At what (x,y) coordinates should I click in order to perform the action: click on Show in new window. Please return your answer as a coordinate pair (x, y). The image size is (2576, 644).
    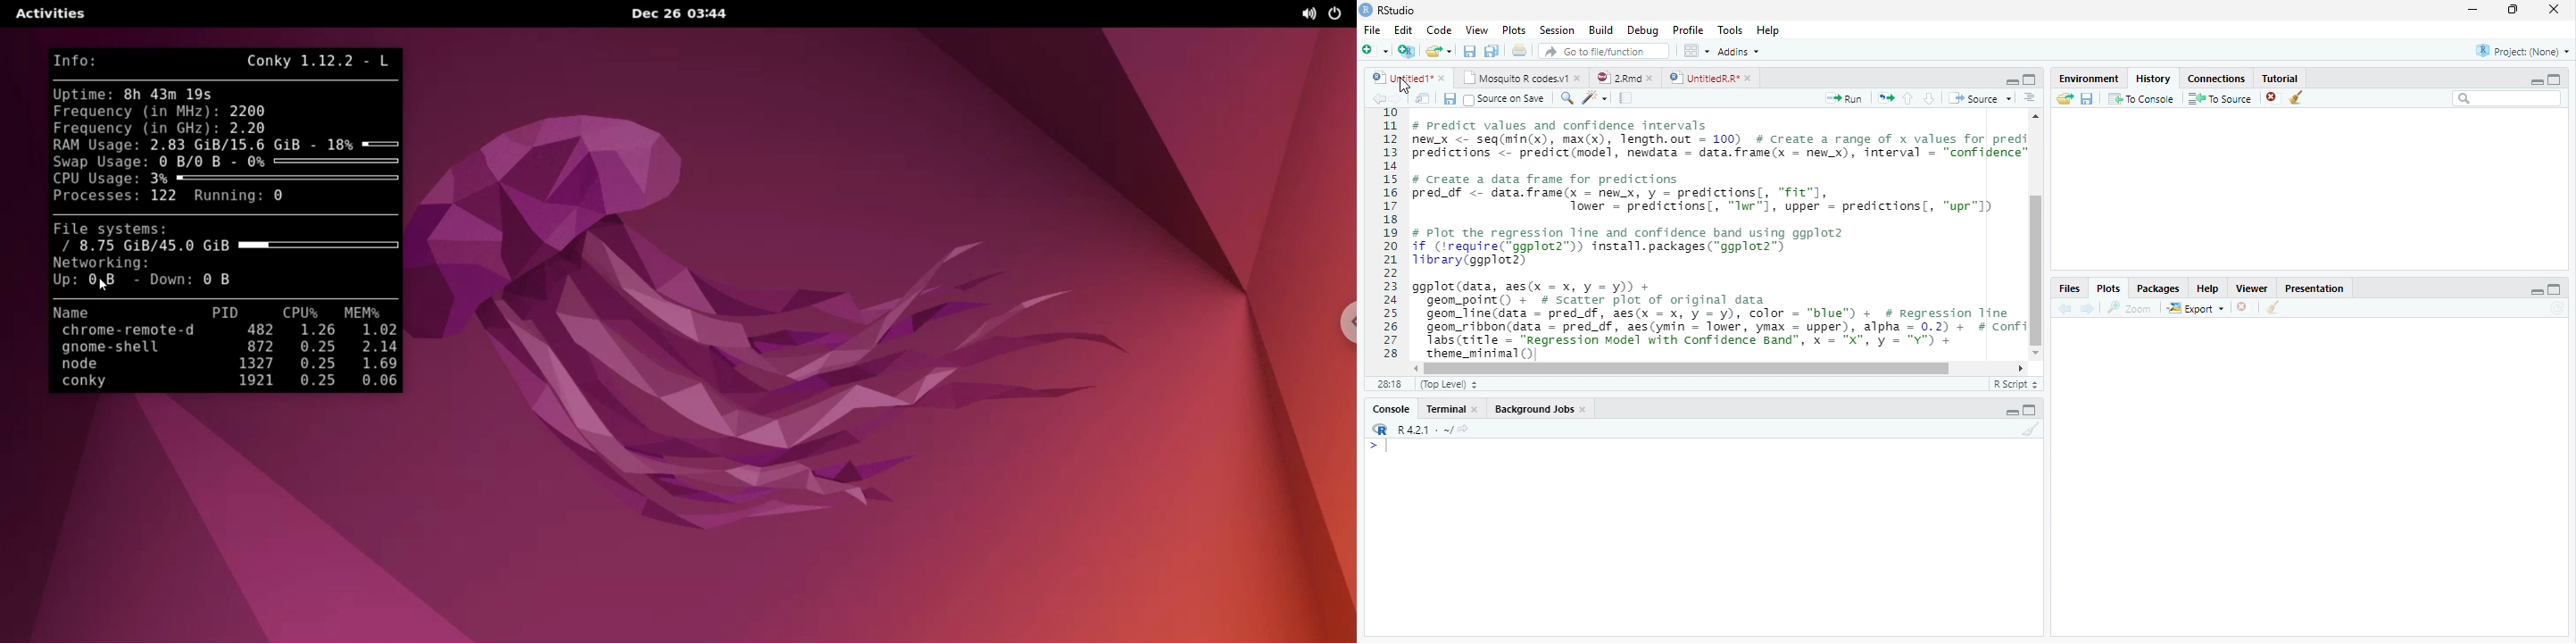
    Looking at the image, I should click on (1423, 99).